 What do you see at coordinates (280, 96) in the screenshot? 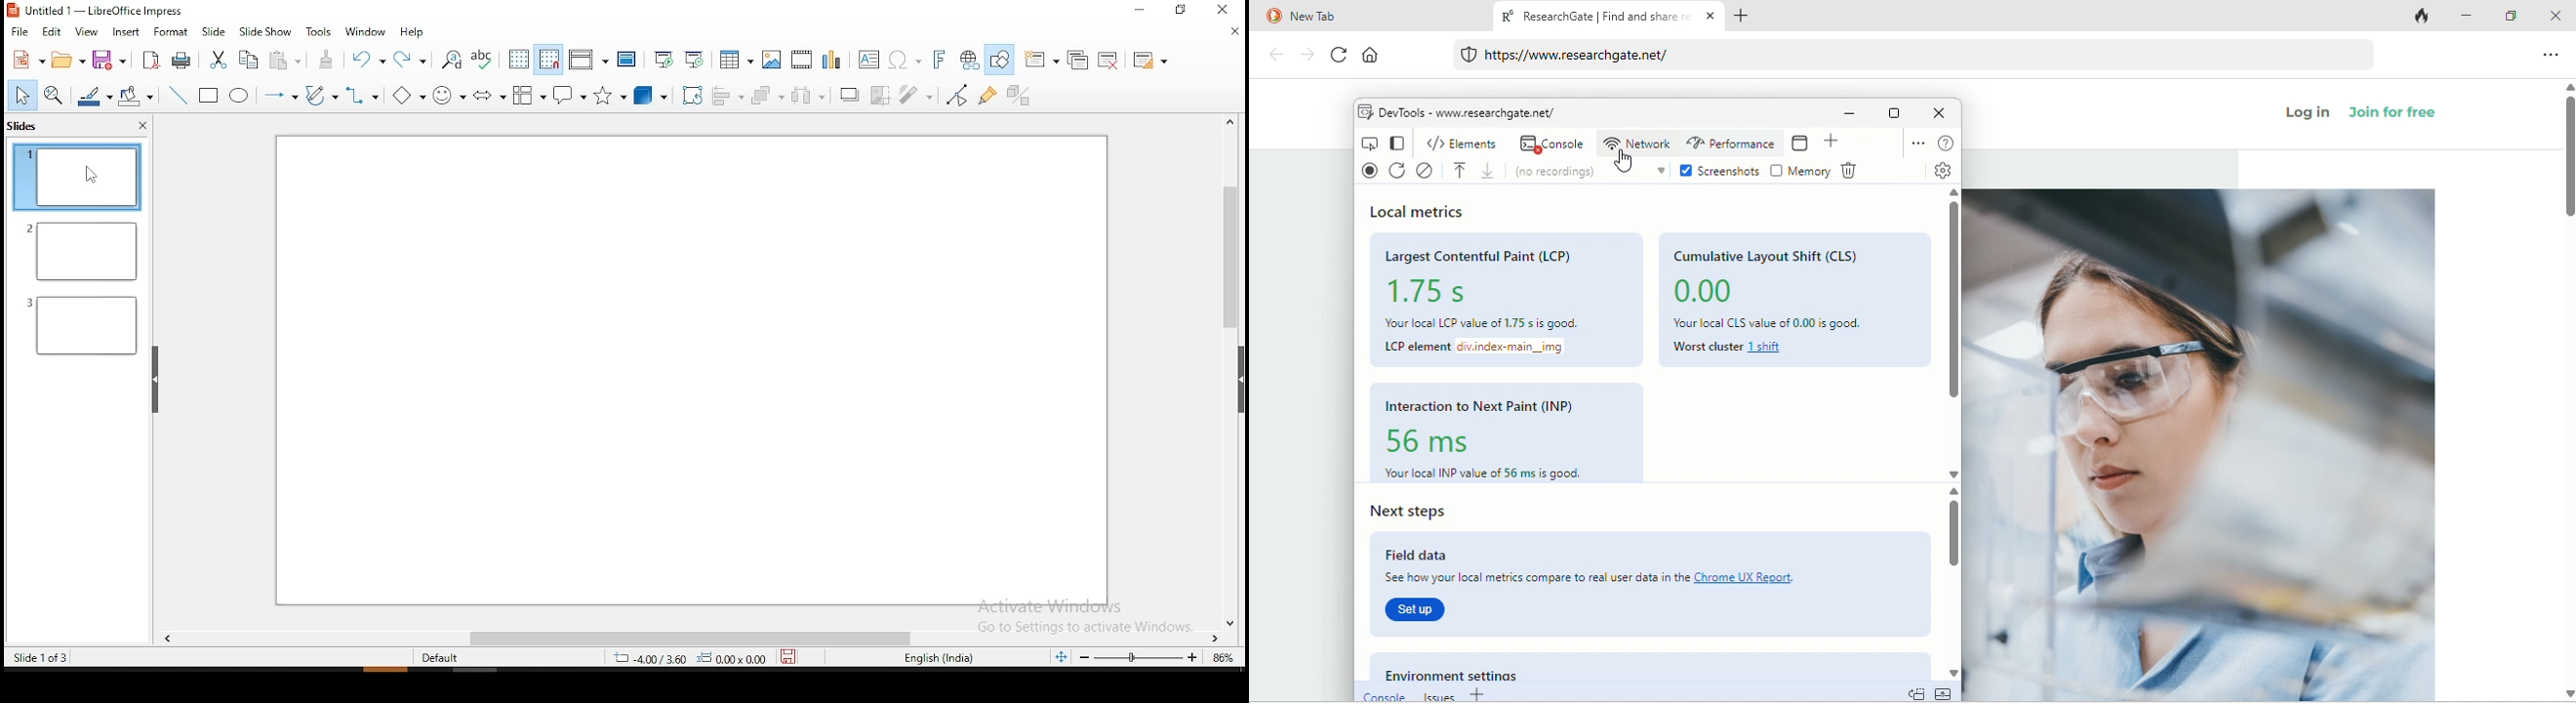
I see `lines and arrows` at bounding box center [280, 96].